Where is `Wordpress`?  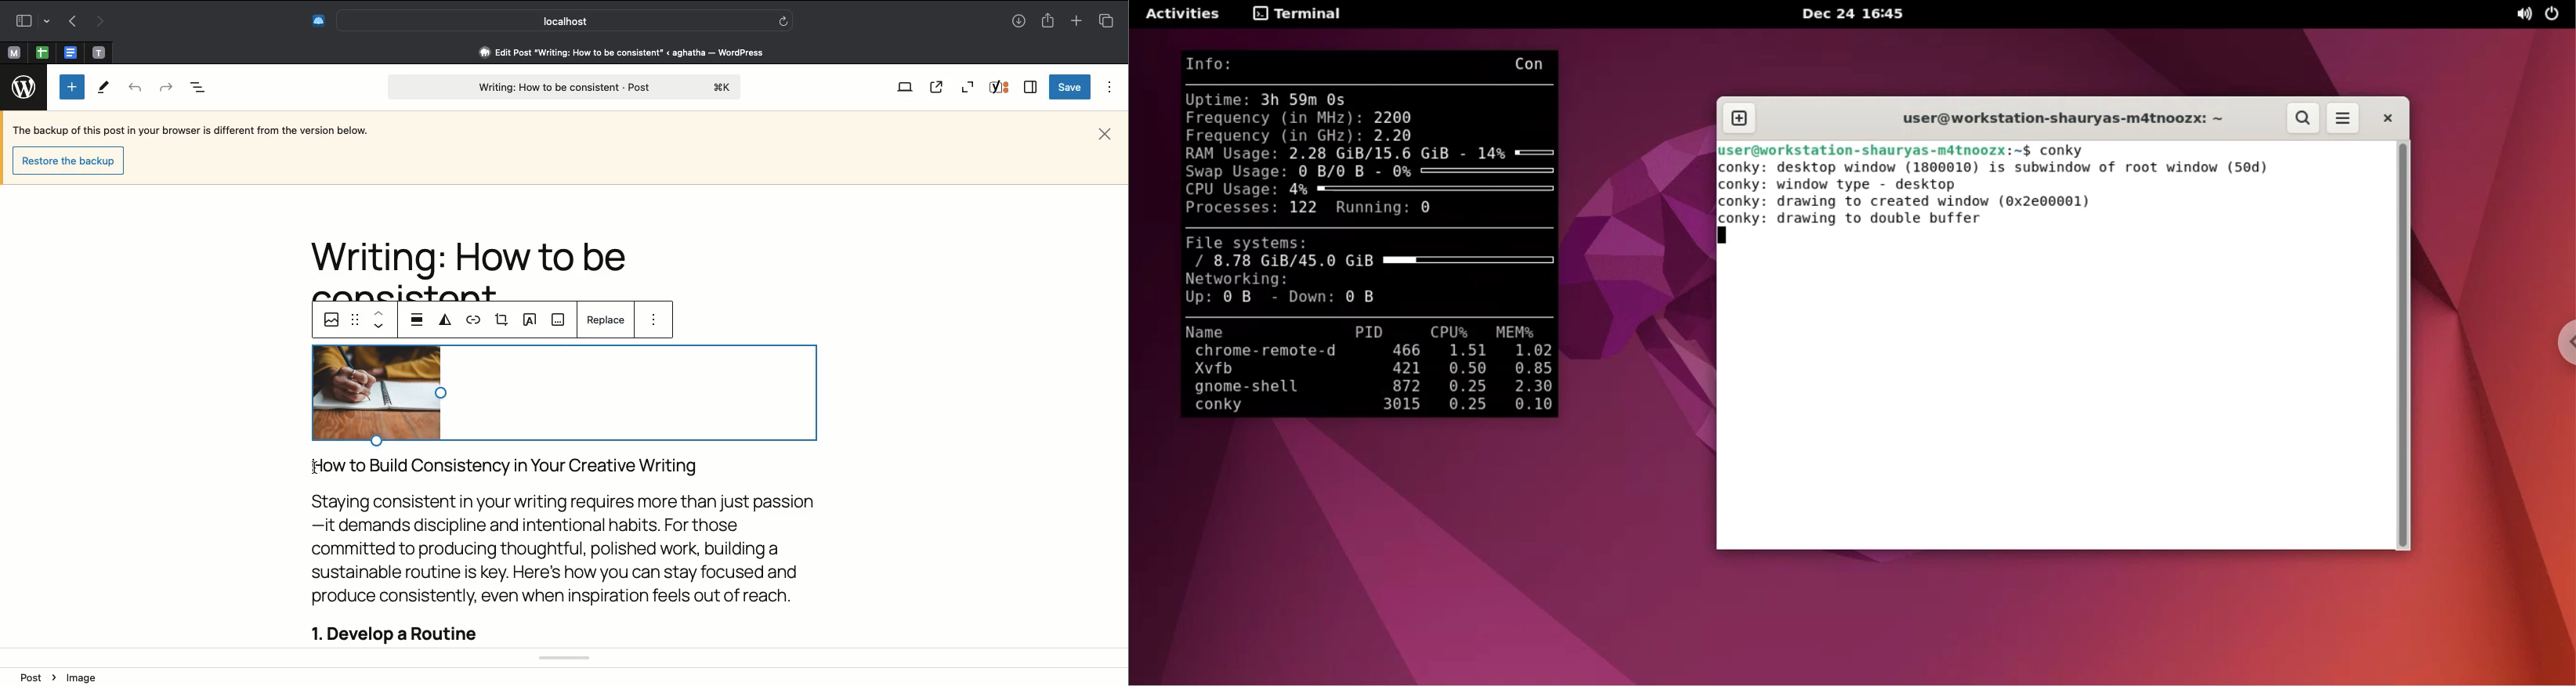
Wordpress is located at coordinates (27, 86).